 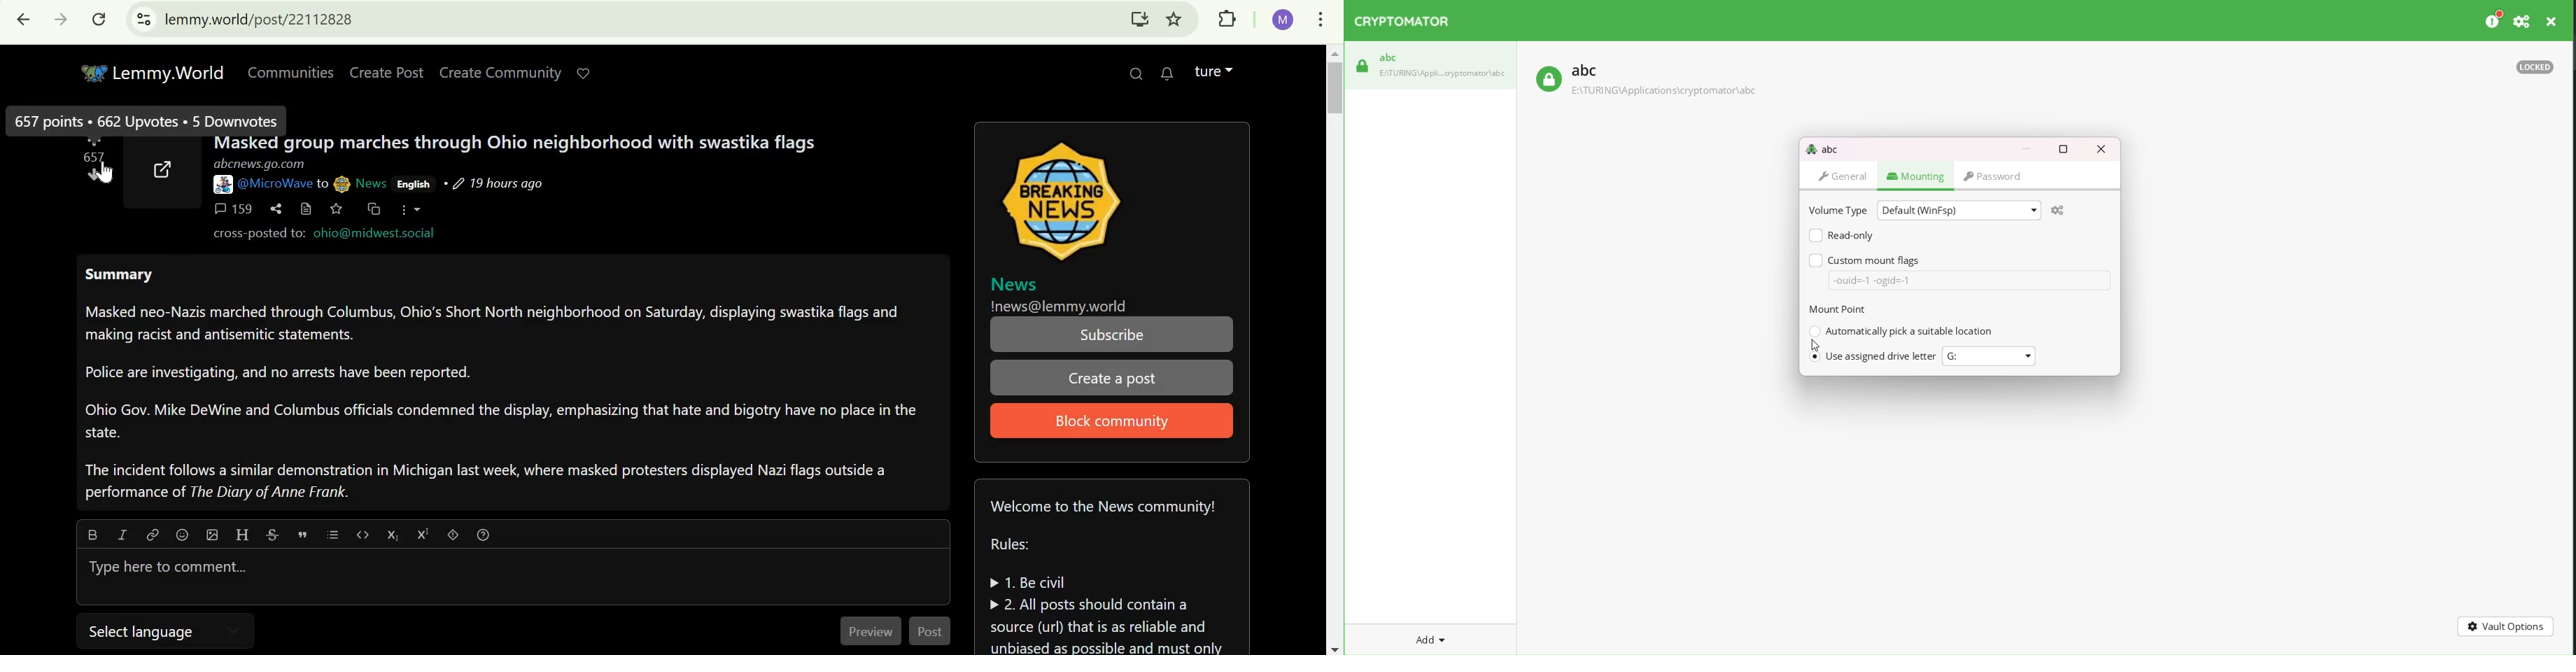 I want to click on 657 points . 662 upvotes. 5 downvotes, so click(x=145, y=120).